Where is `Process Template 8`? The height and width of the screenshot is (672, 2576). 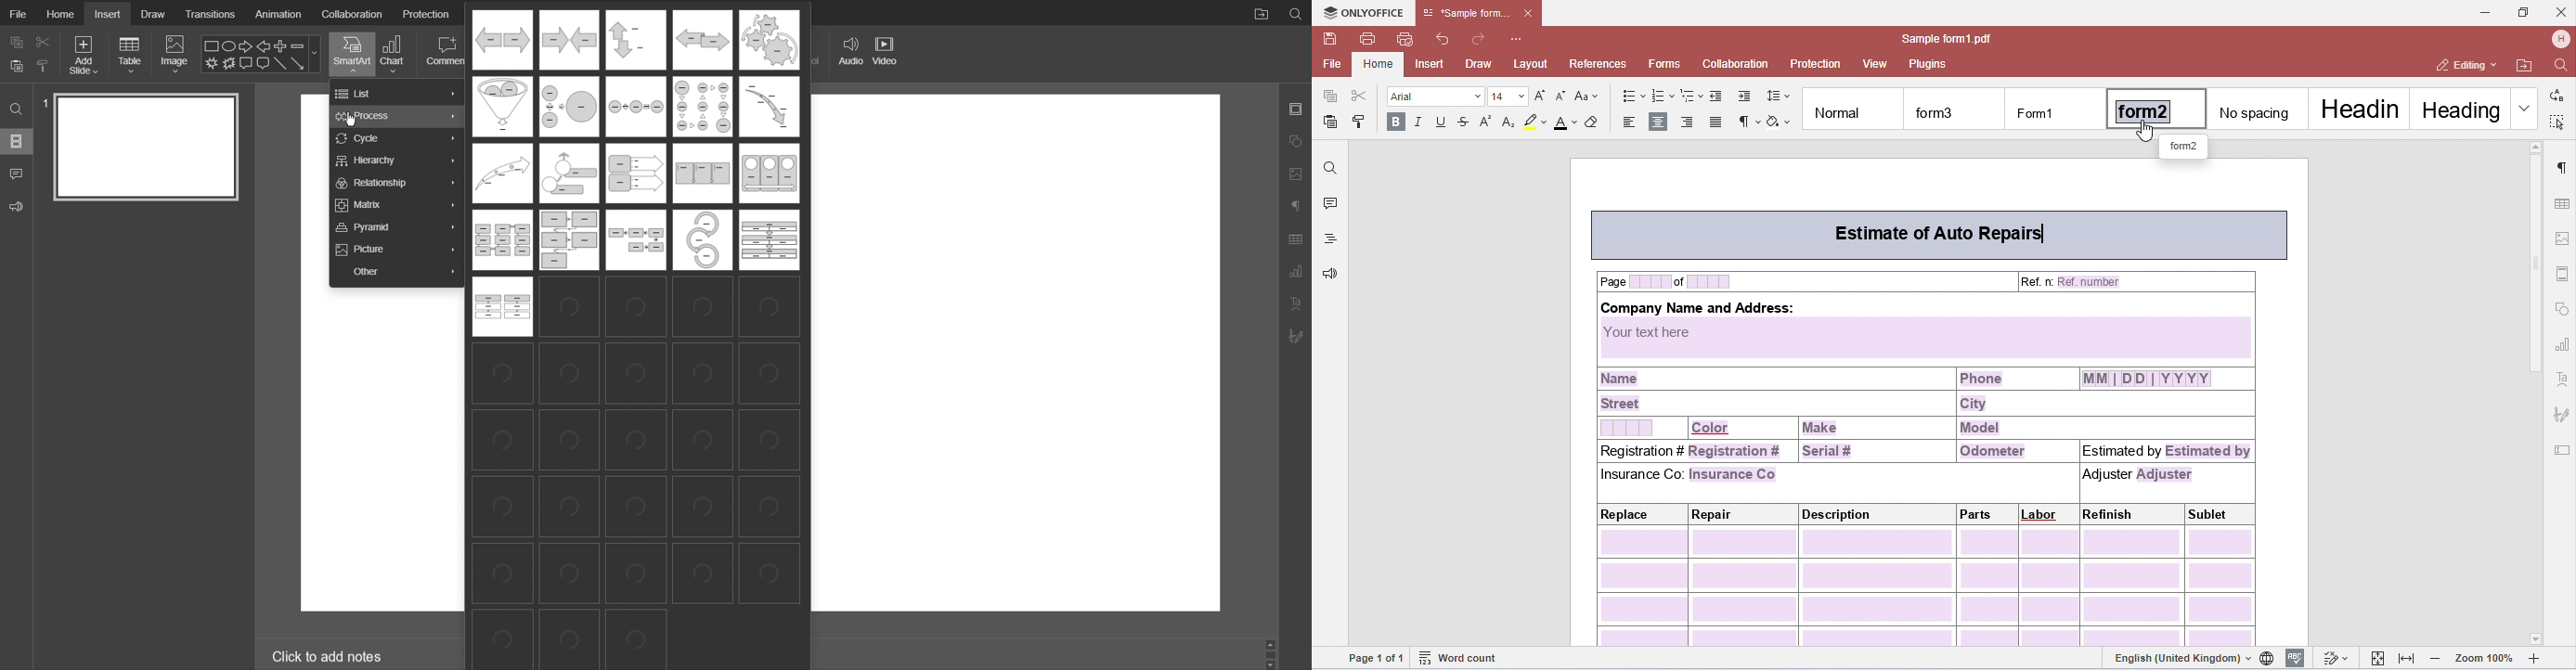 Process Template 8 is located at coordinates (637, 105).